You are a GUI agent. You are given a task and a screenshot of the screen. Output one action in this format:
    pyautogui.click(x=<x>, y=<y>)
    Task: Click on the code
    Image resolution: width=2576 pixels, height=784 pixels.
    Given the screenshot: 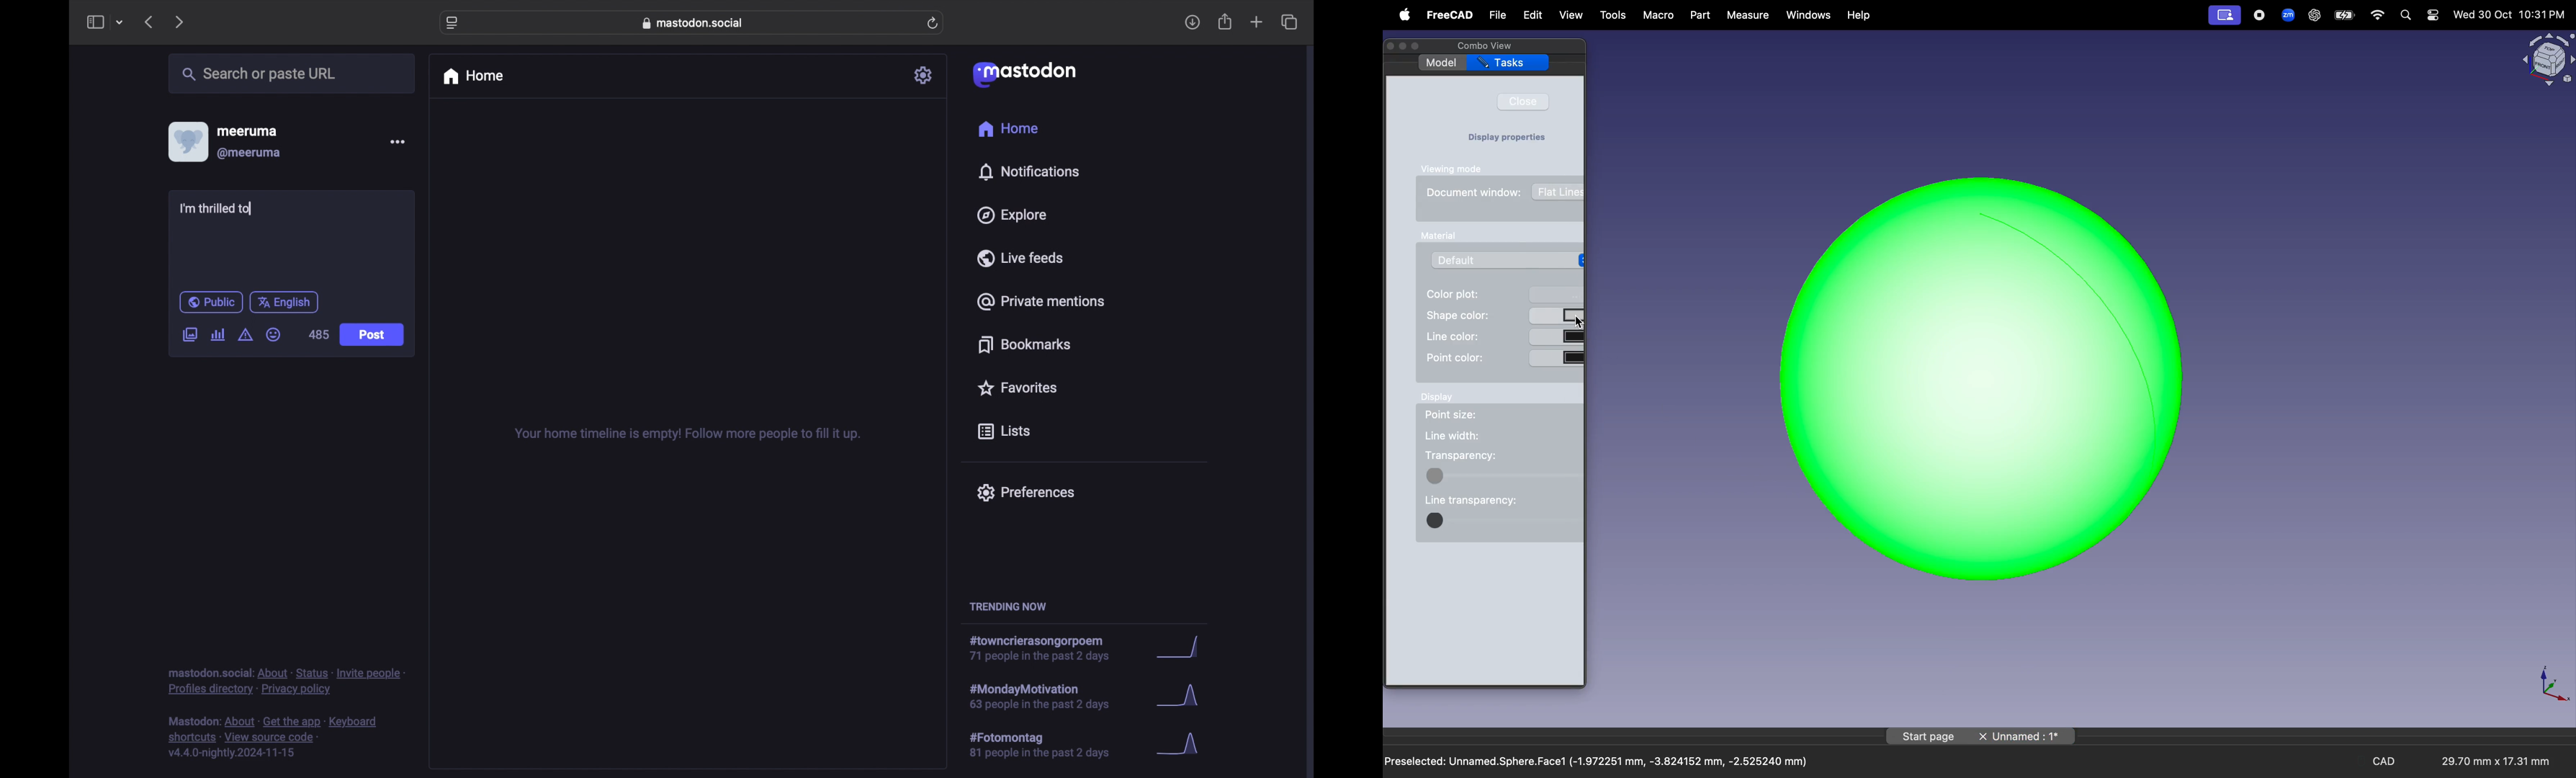 What is the action you would take?
    pyautogui.click(x=1501, y=522)
    